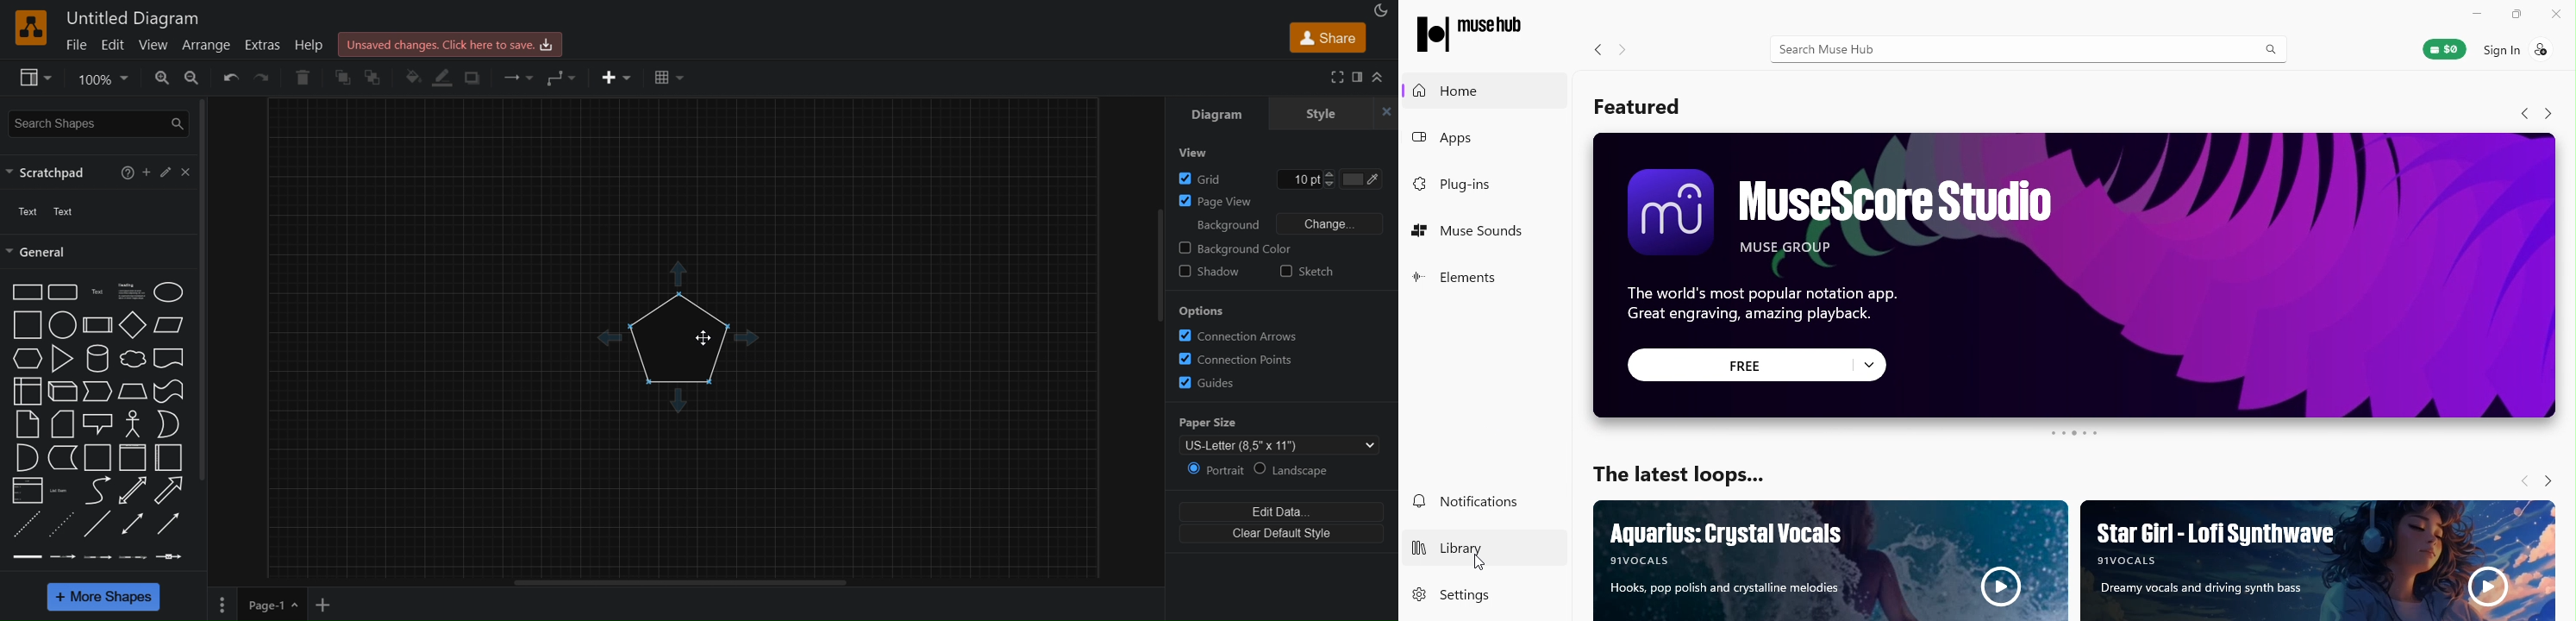  I want to click on Navigate forward, so click(2543, 480).